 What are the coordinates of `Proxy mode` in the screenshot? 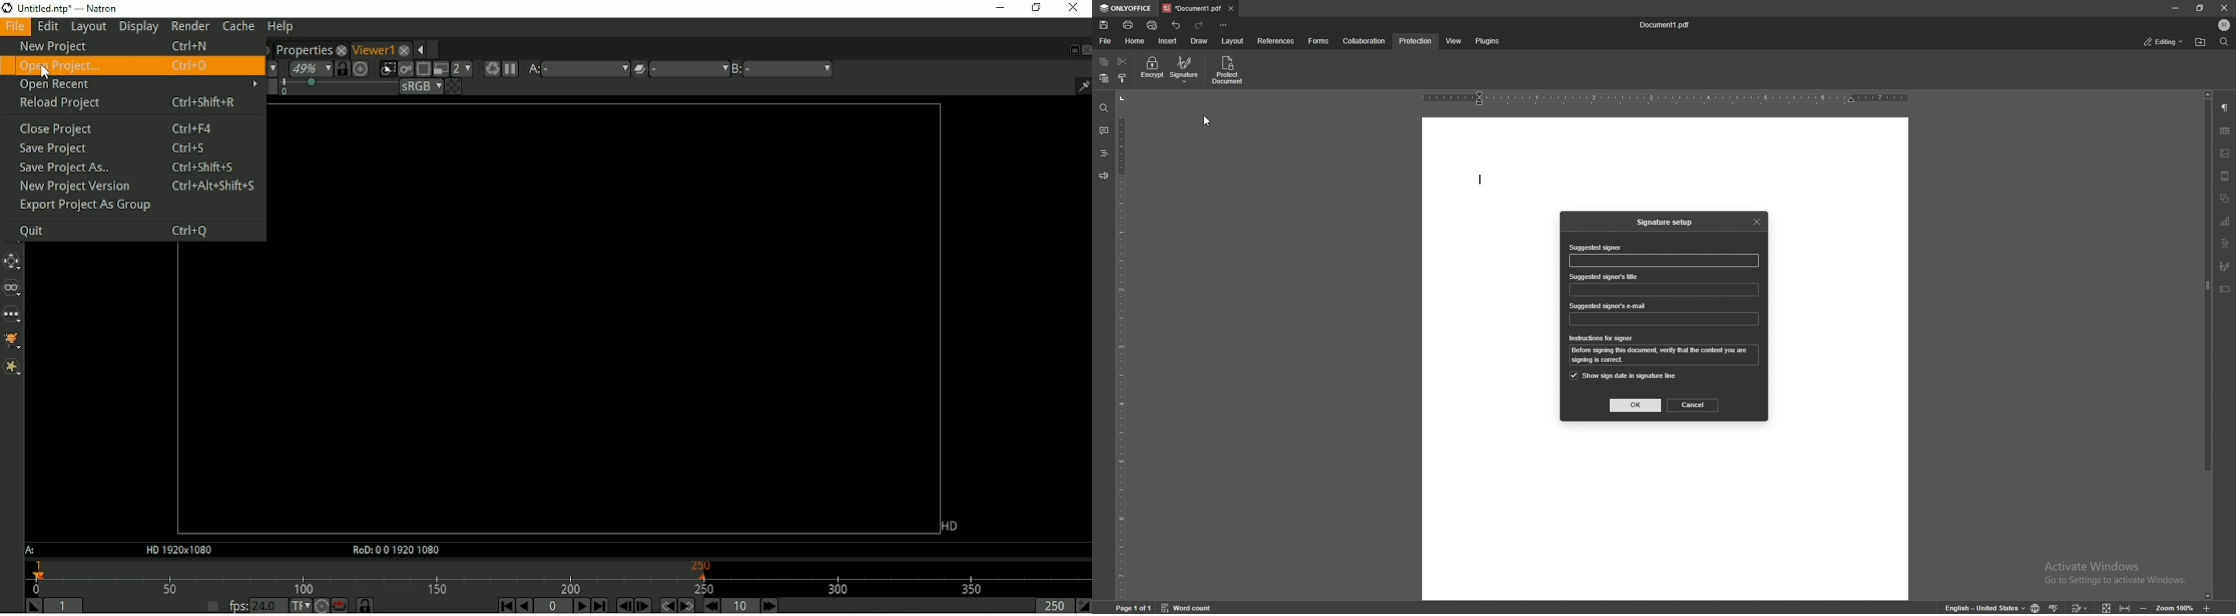 It's located at (439, 68).